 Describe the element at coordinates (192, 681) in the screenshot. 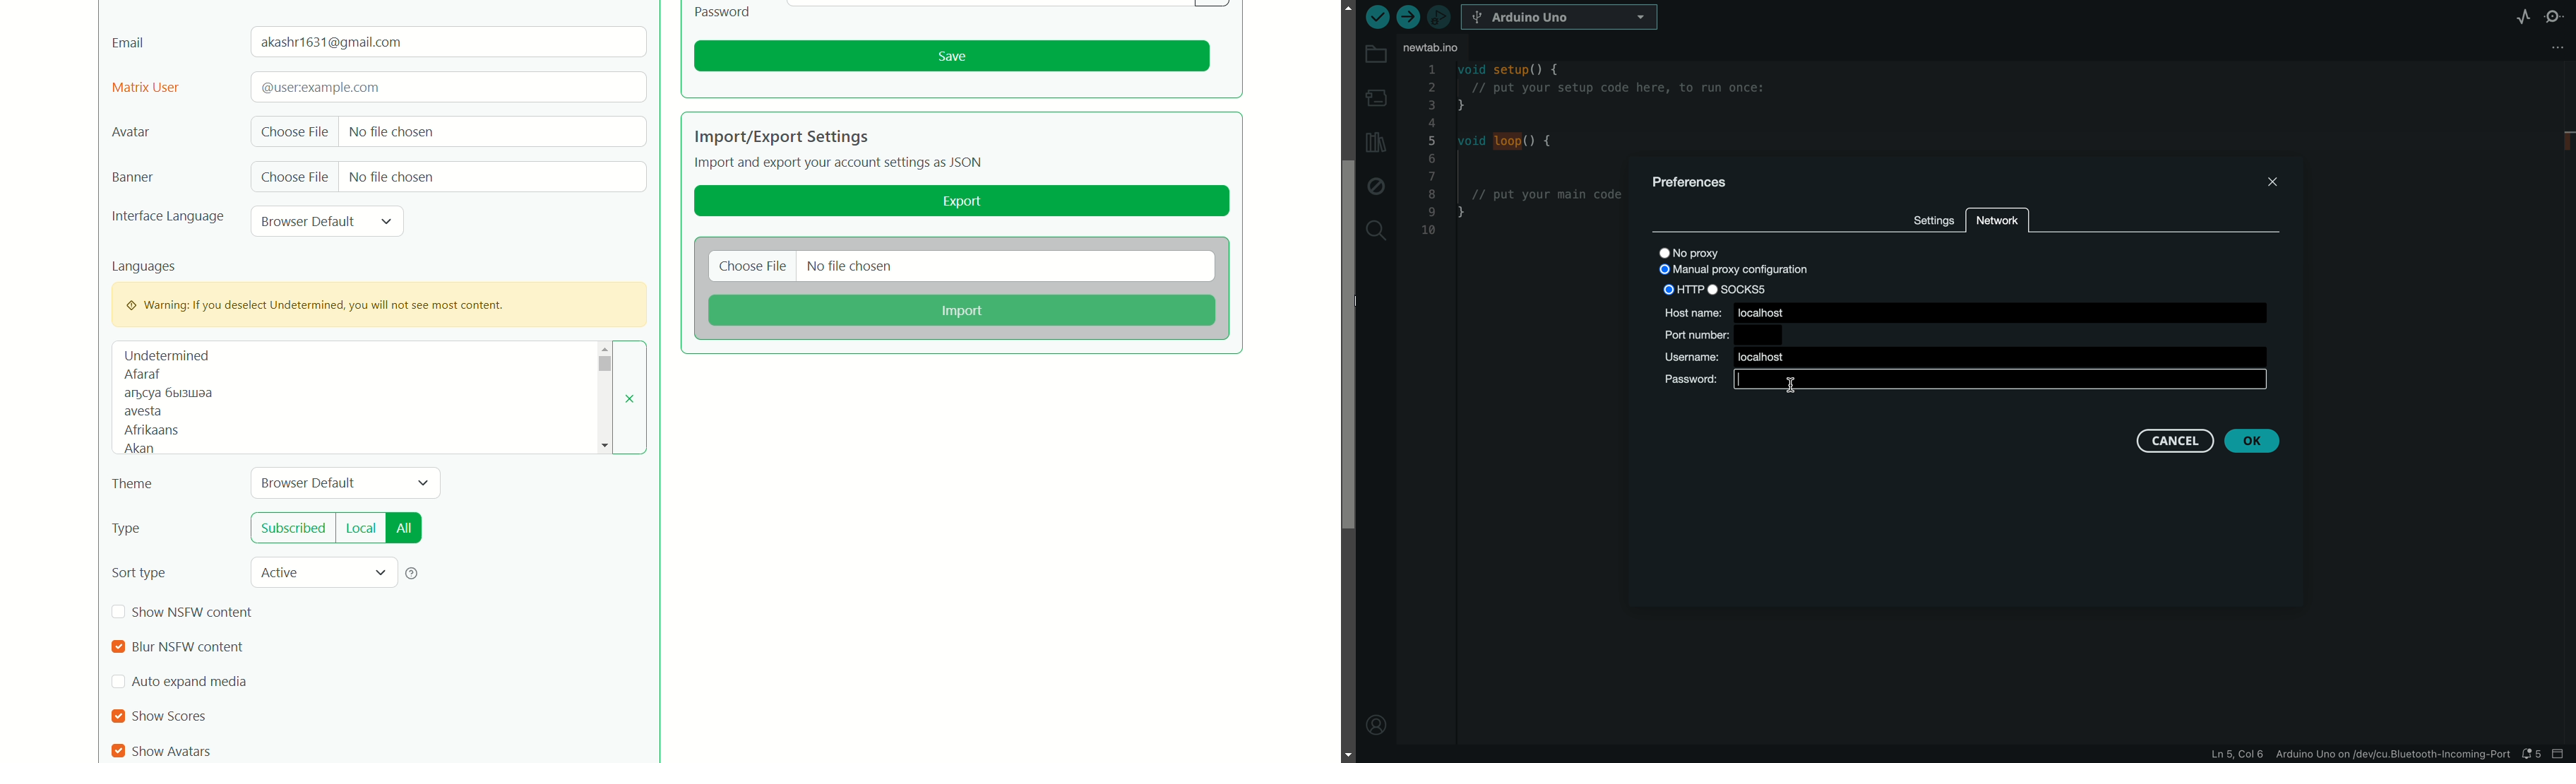

I see `auto expand media` at that location.